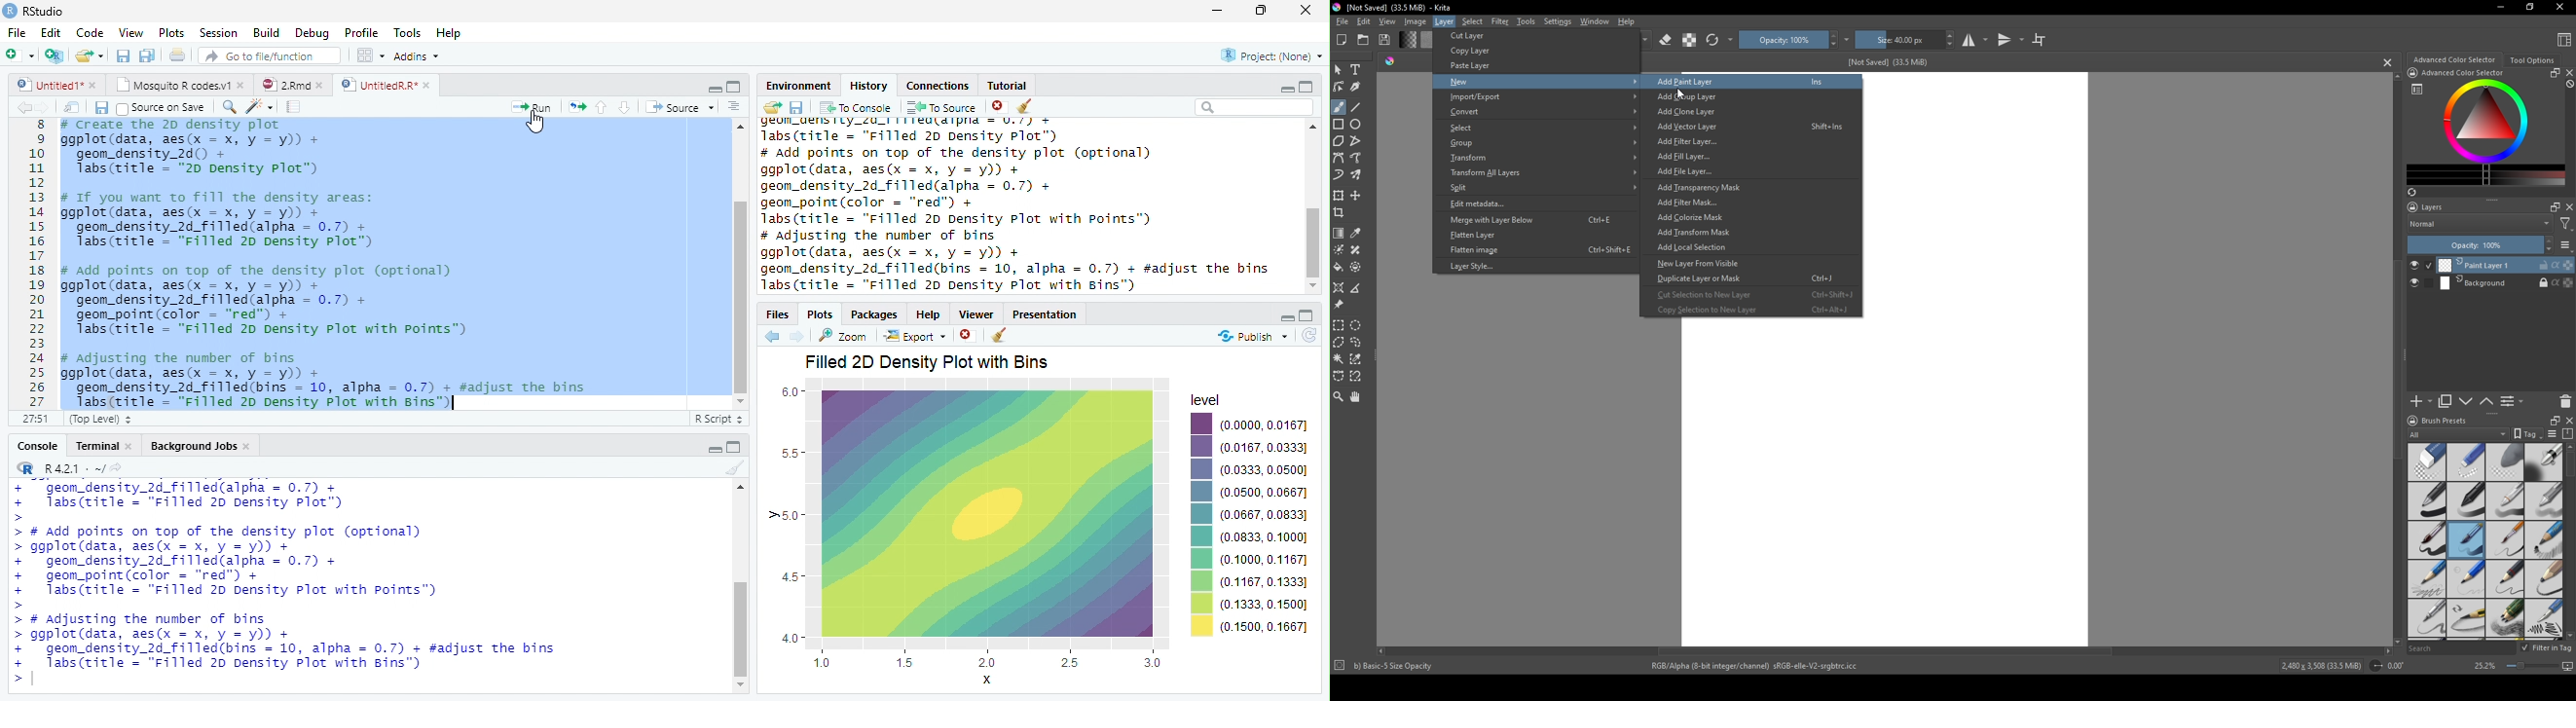 This screenshot has width=2576, height=728. I want to click on contrast, so click(1689, 40).